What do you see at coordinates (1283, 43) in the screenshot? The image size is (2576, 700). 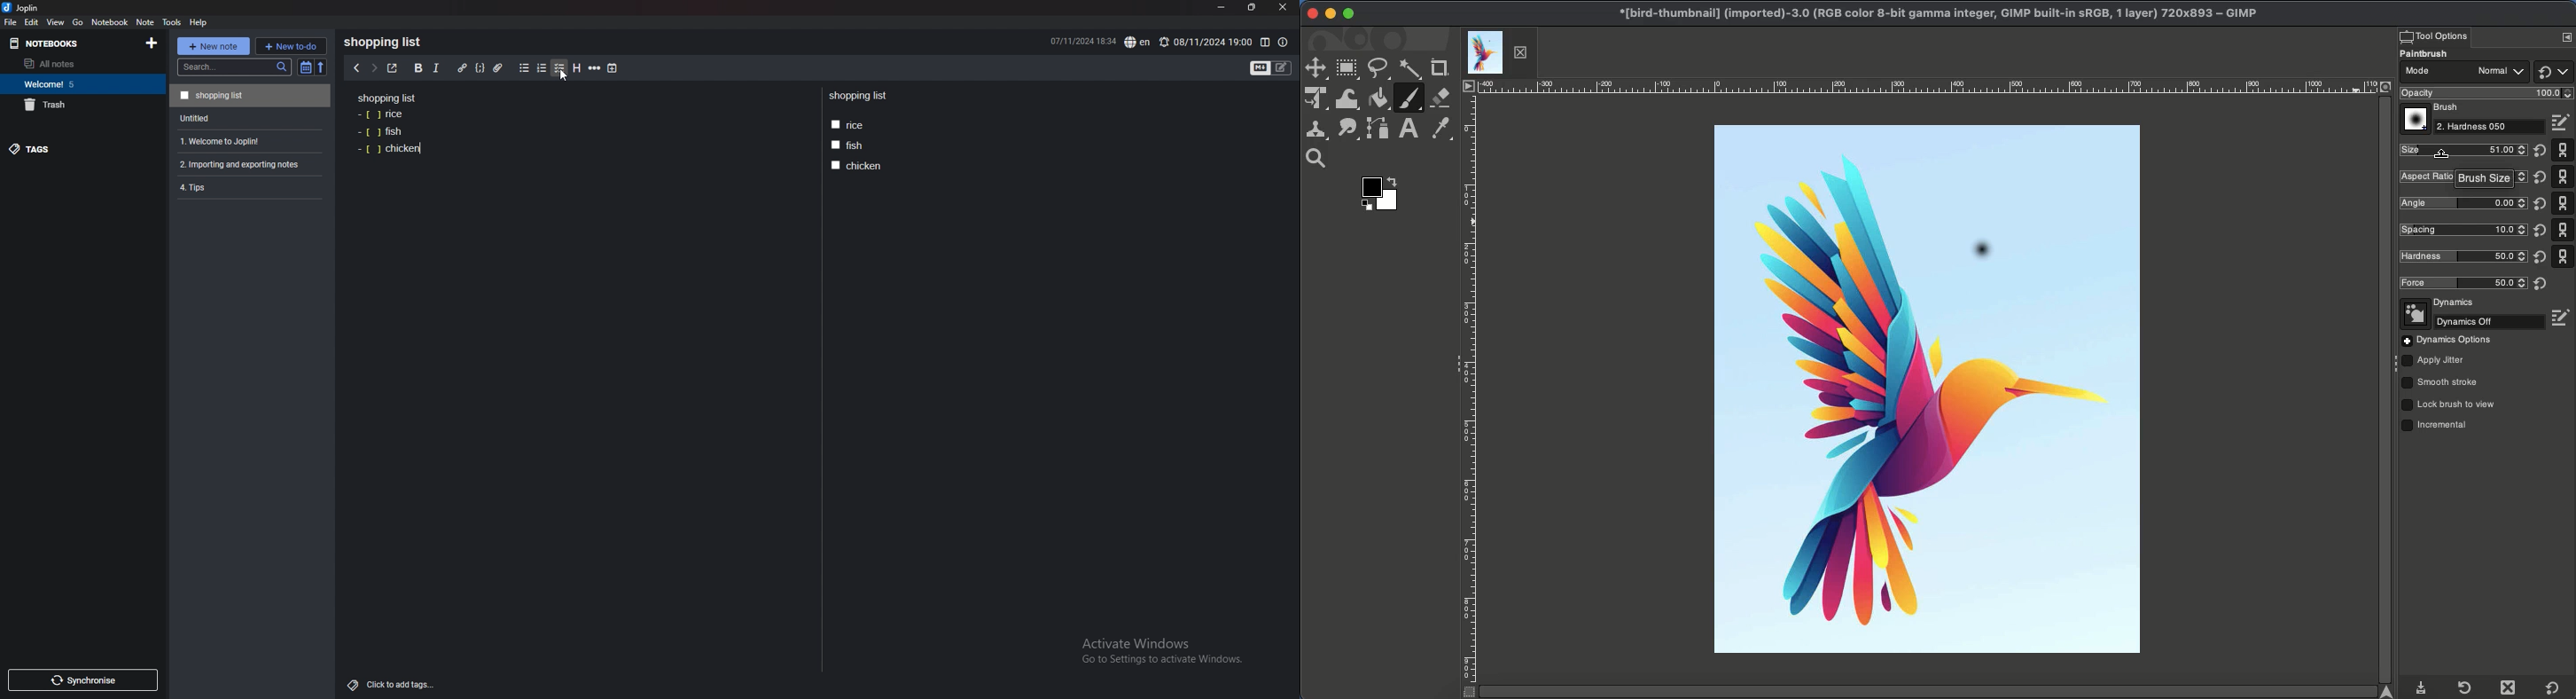 I see `note properties` at bounding box center [1283, 43].